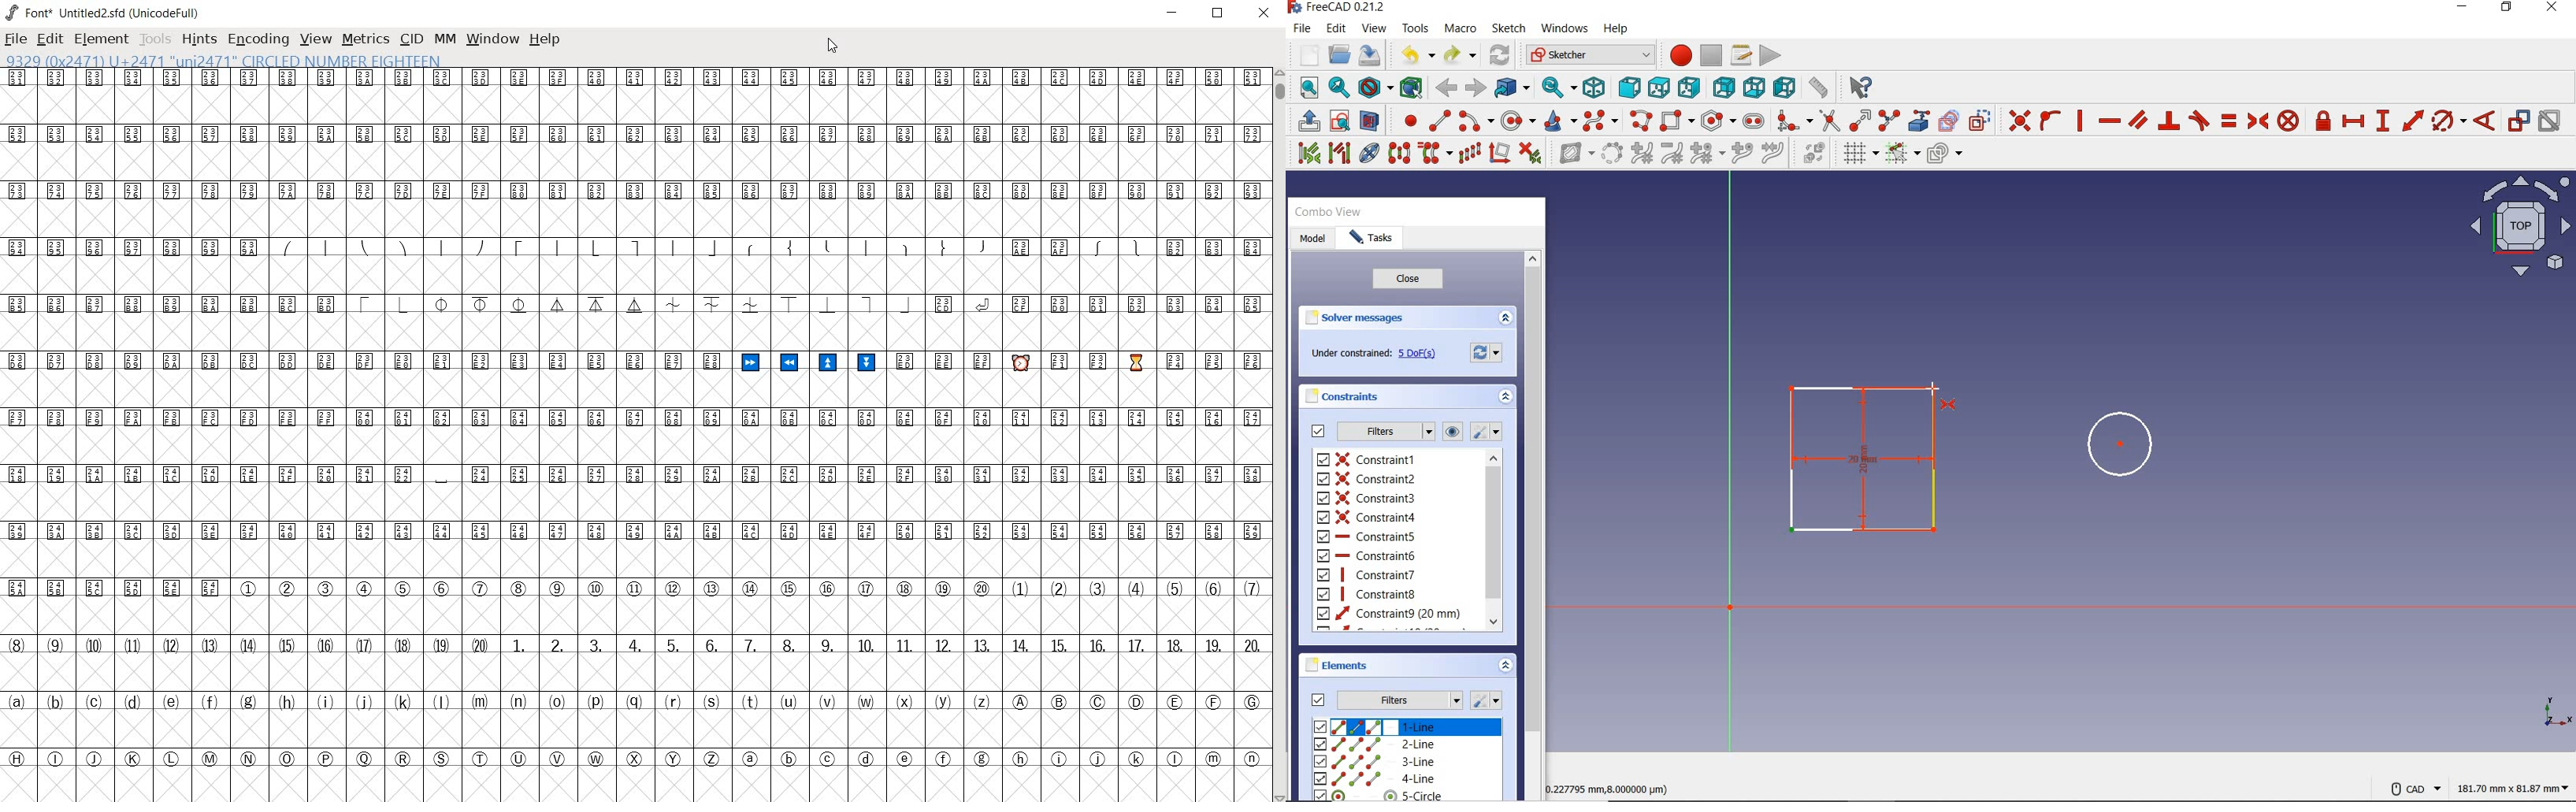  I want to click on select associated constraints, so click(1306, 154).